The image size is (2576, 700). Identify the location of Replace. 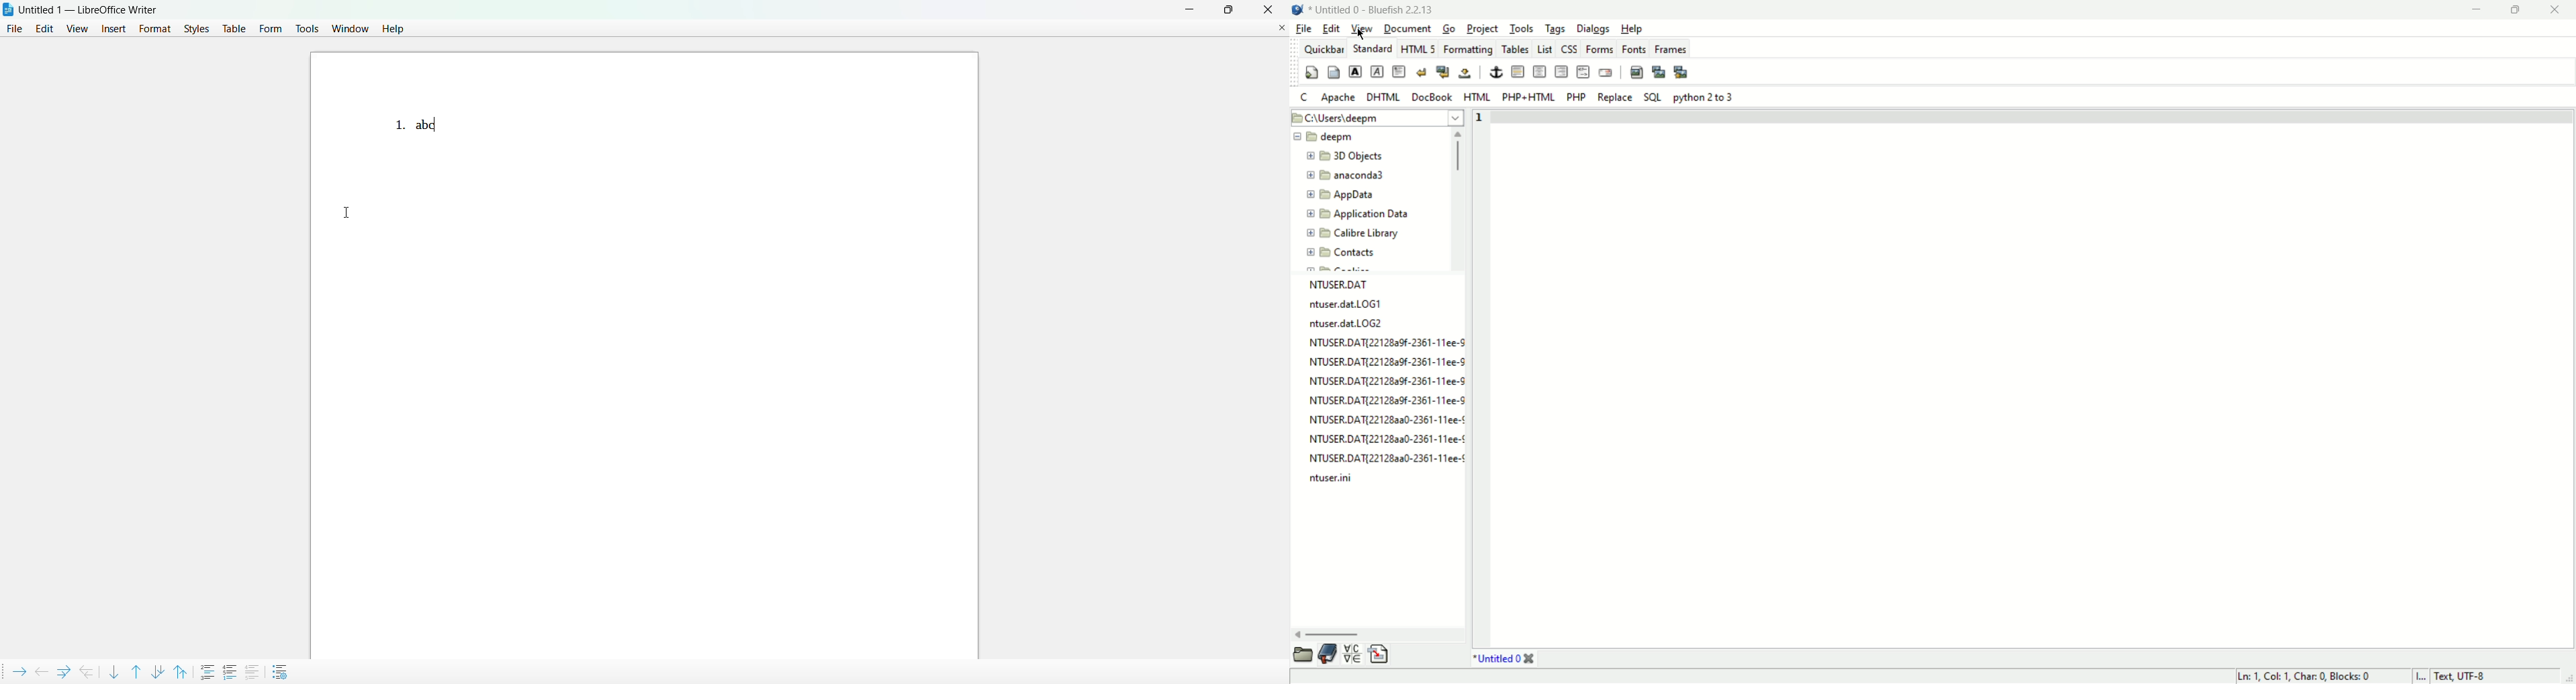
(1616, 97).